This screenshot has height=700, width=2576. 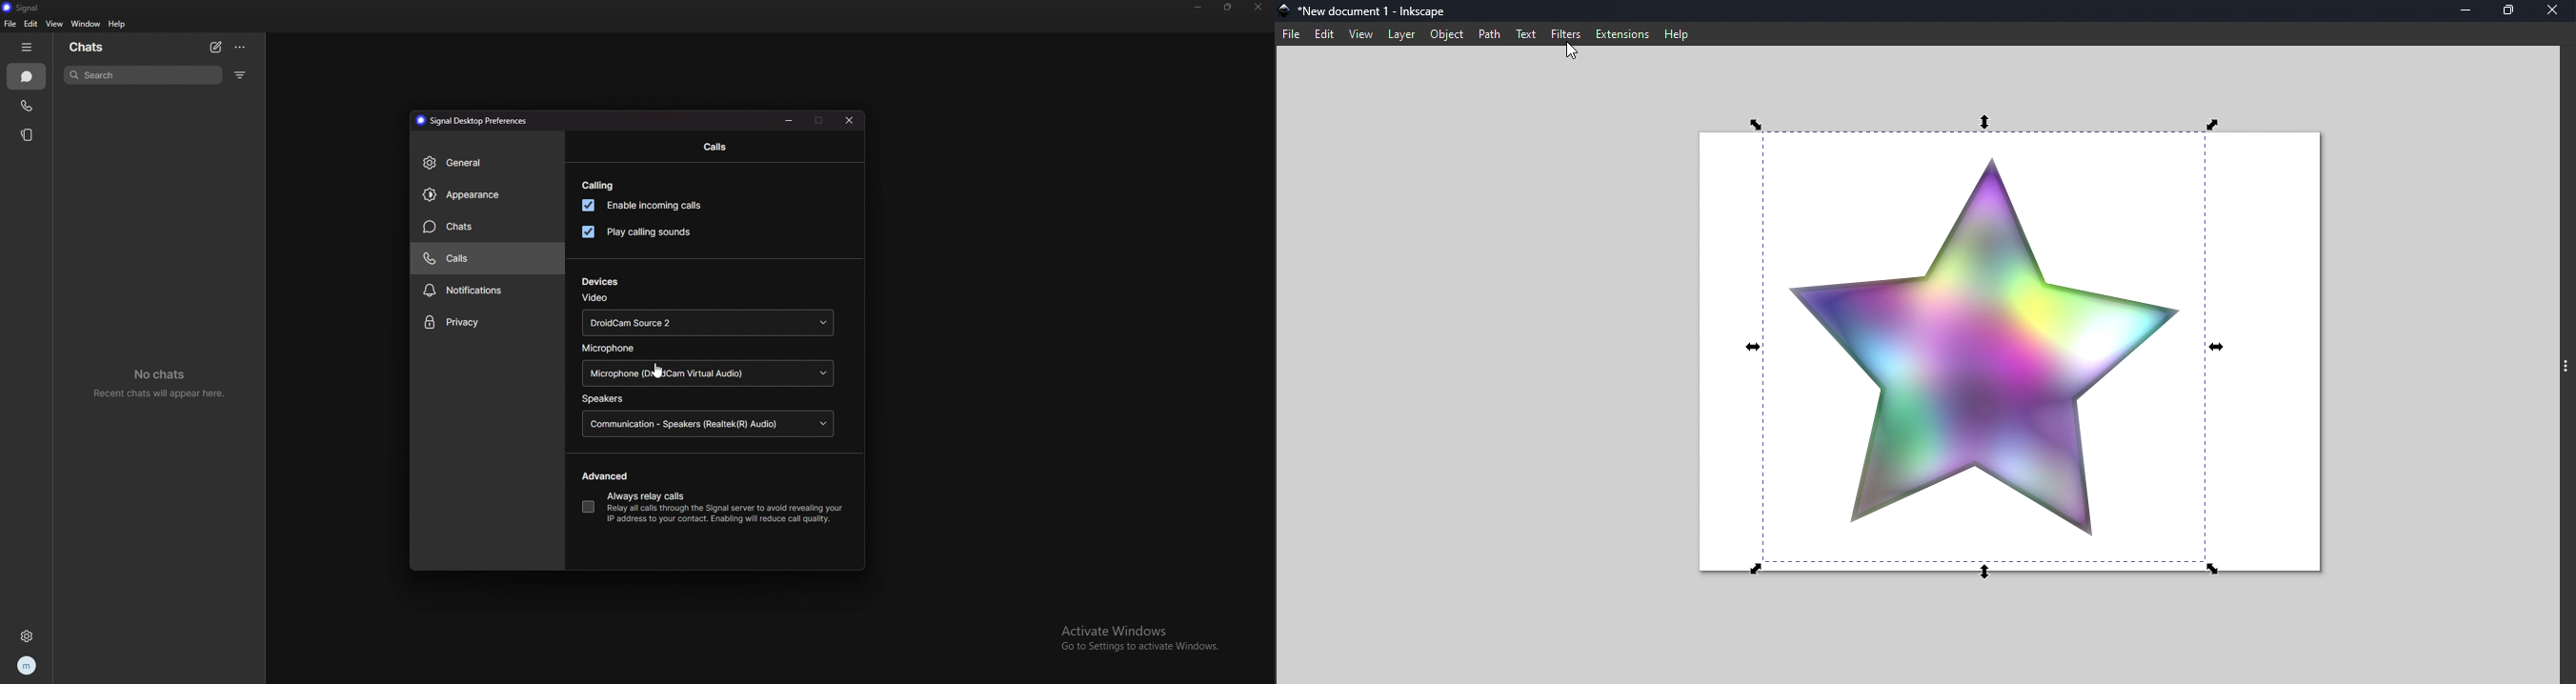 What do you see at coordinates (647, 497) in the screenshot?
I see `always relay calls` at bounding box center [647, 497].